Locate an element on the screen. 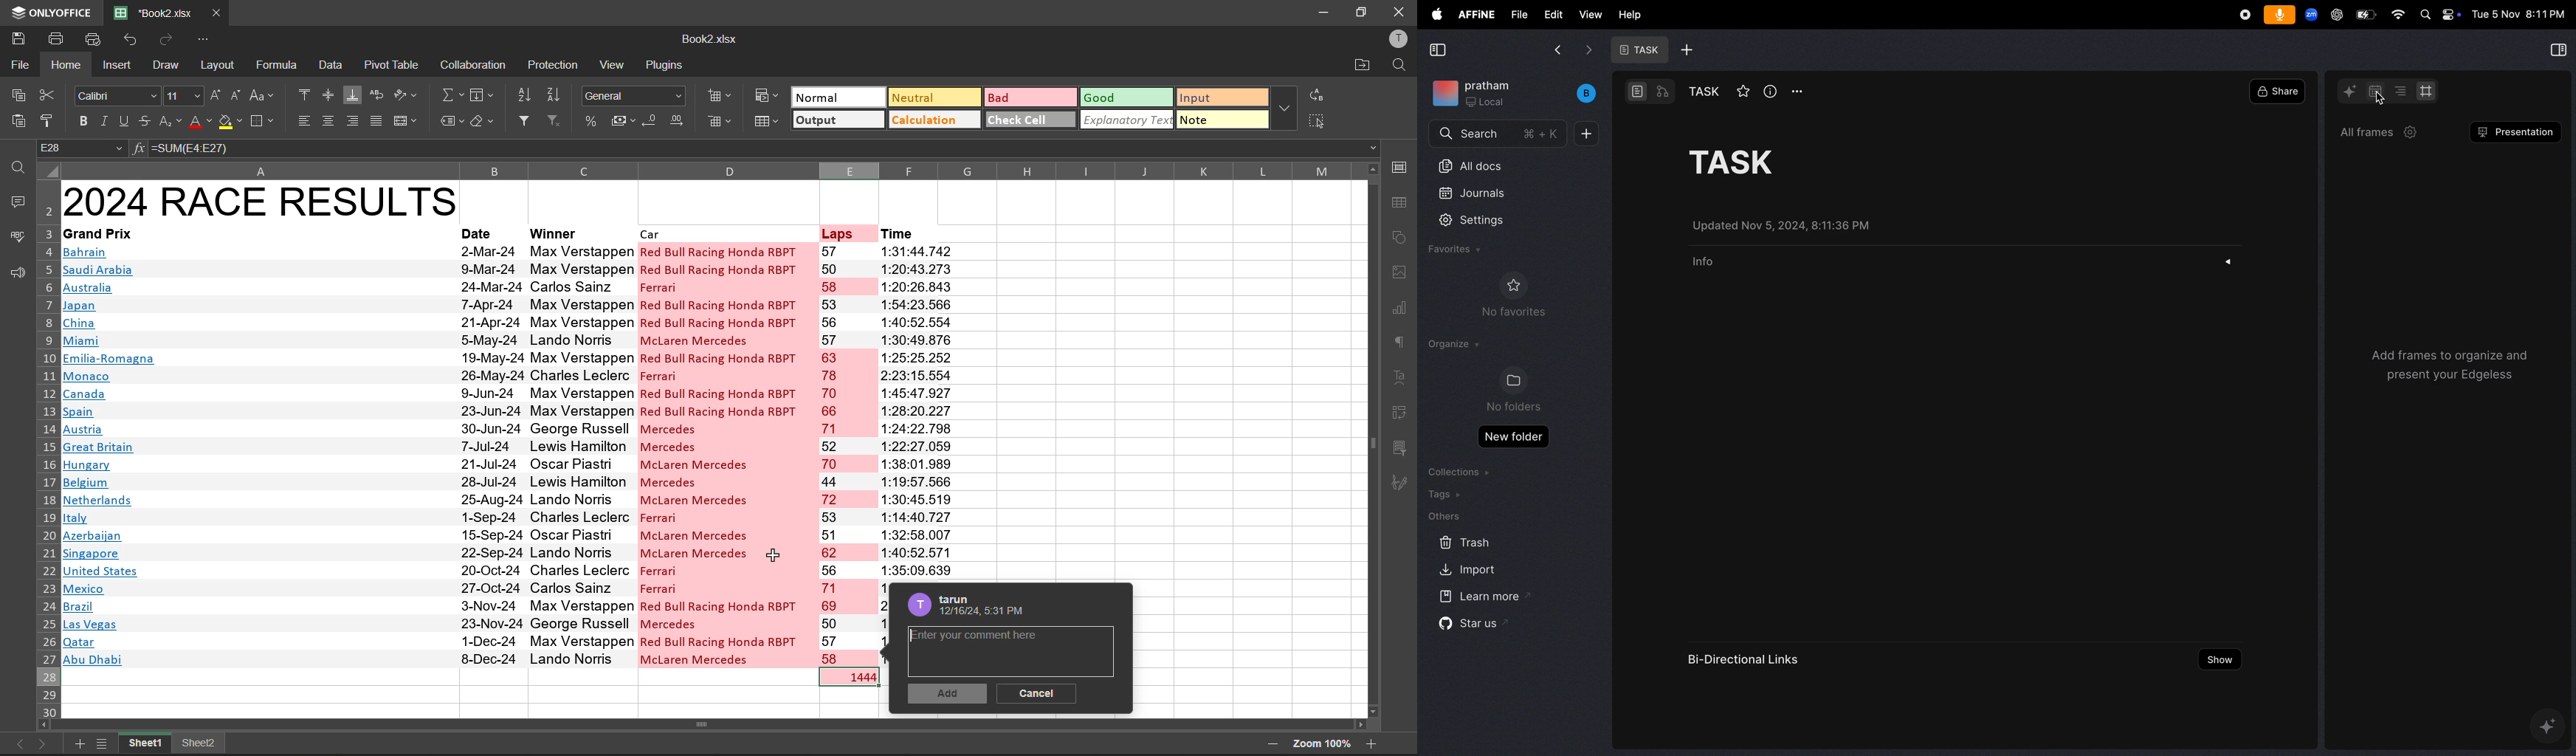 The width and height of the screenshot is (2576, 756). help is located at coordinates (1628, 13).